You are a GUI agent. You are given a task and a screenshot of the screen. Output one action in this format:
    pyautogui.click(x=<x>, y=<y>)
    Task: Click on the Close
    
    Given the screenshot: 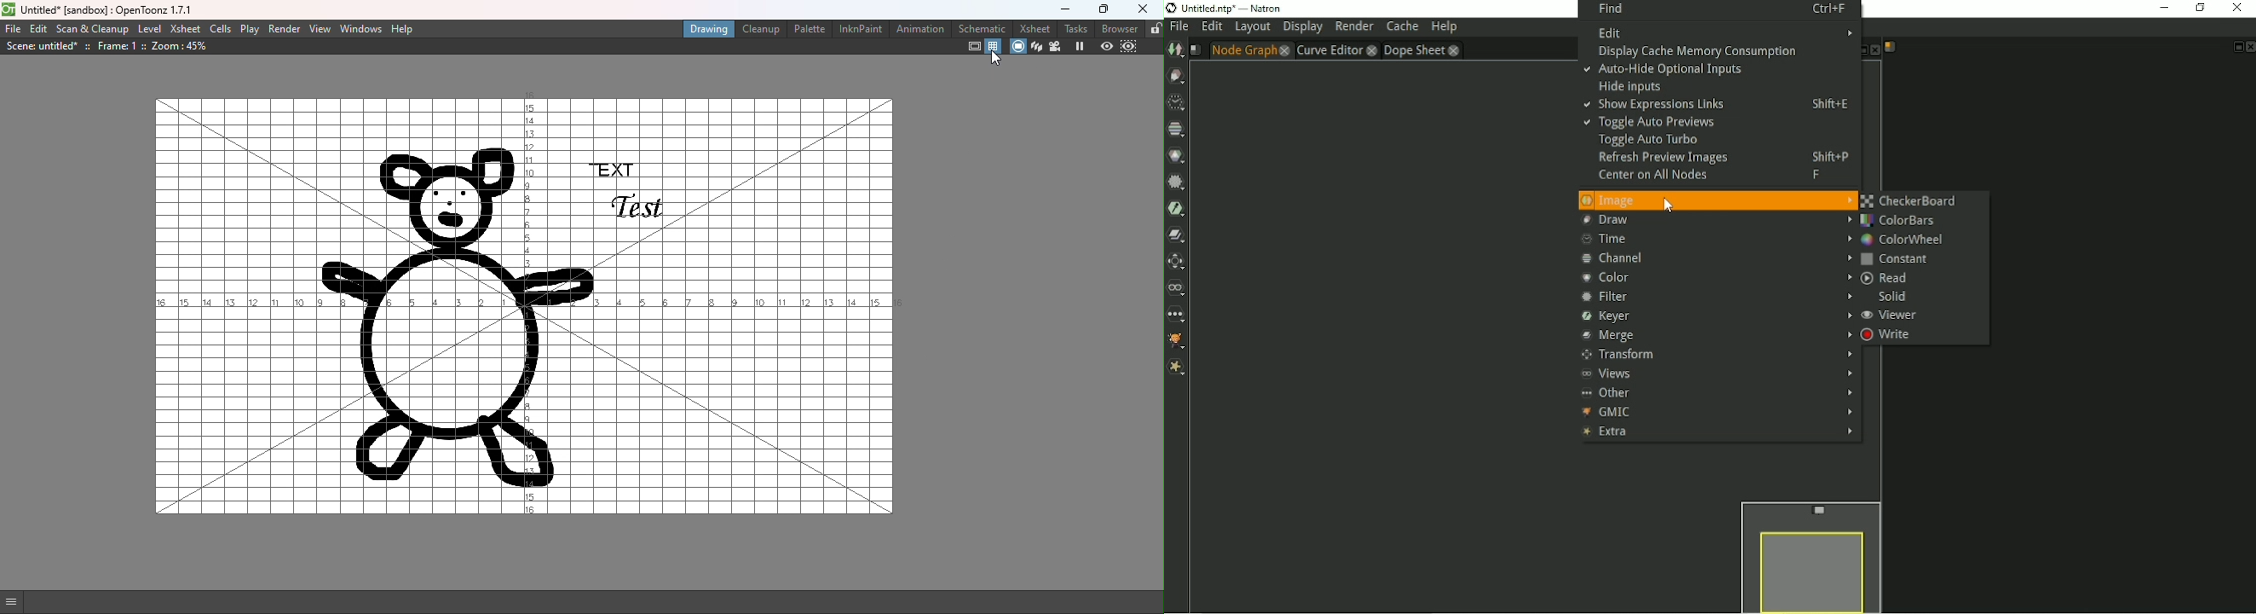 What is the action you would take?
    pyautogui.click(x=1874, y=51)
    